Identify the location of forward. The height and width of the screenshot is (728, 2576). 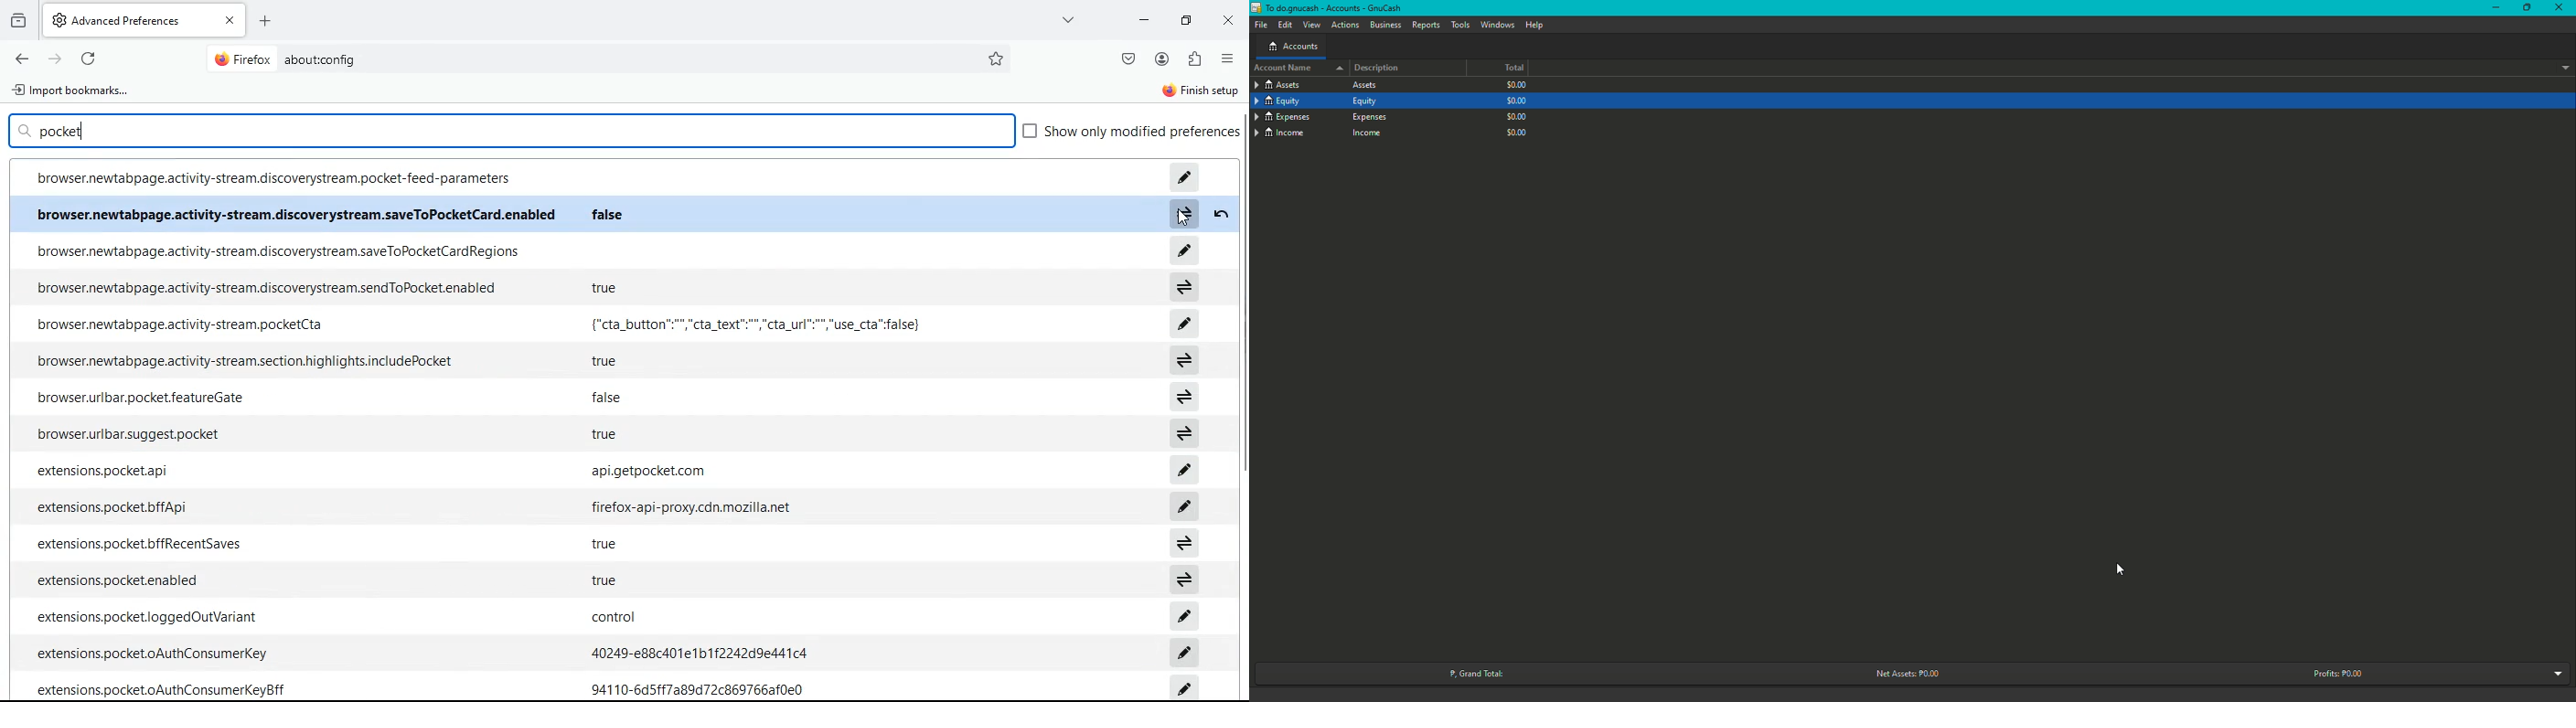
(57, 58).